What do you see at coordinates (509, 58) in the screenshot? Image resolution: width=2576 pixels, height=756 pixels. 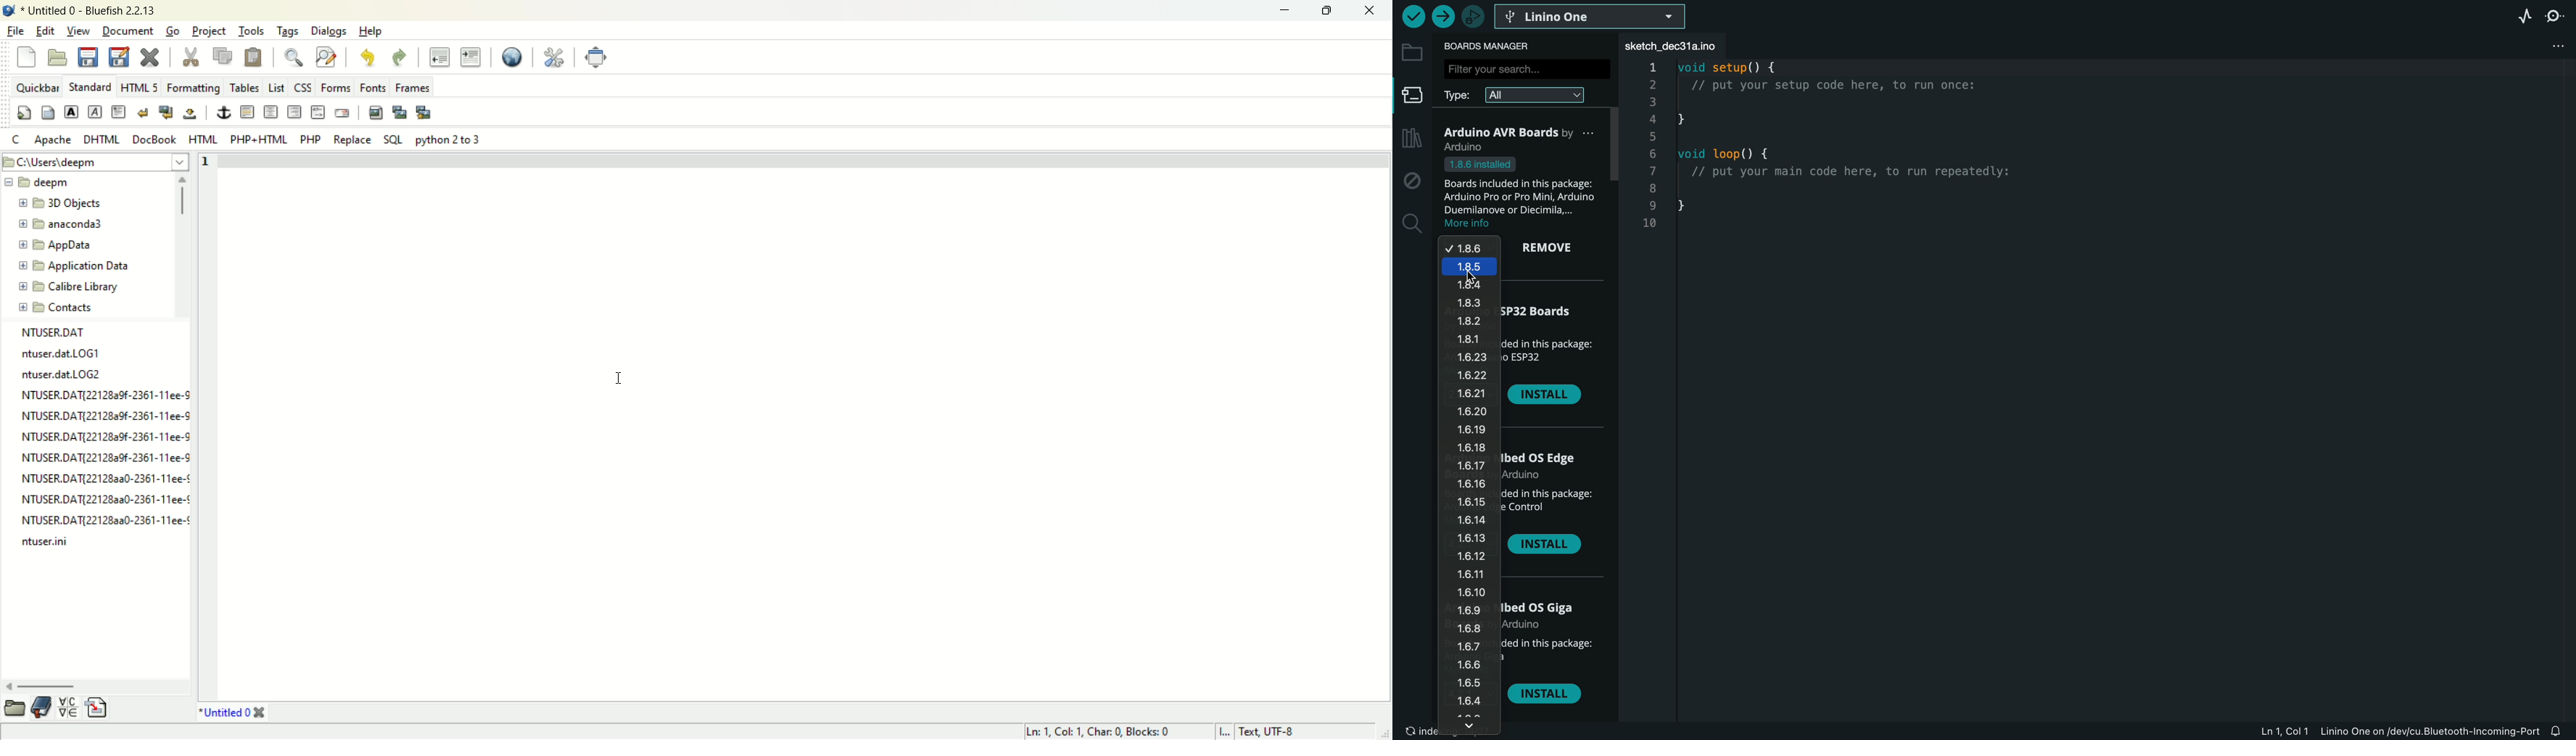 I see `view in browser` at bounding box center [509, 58].